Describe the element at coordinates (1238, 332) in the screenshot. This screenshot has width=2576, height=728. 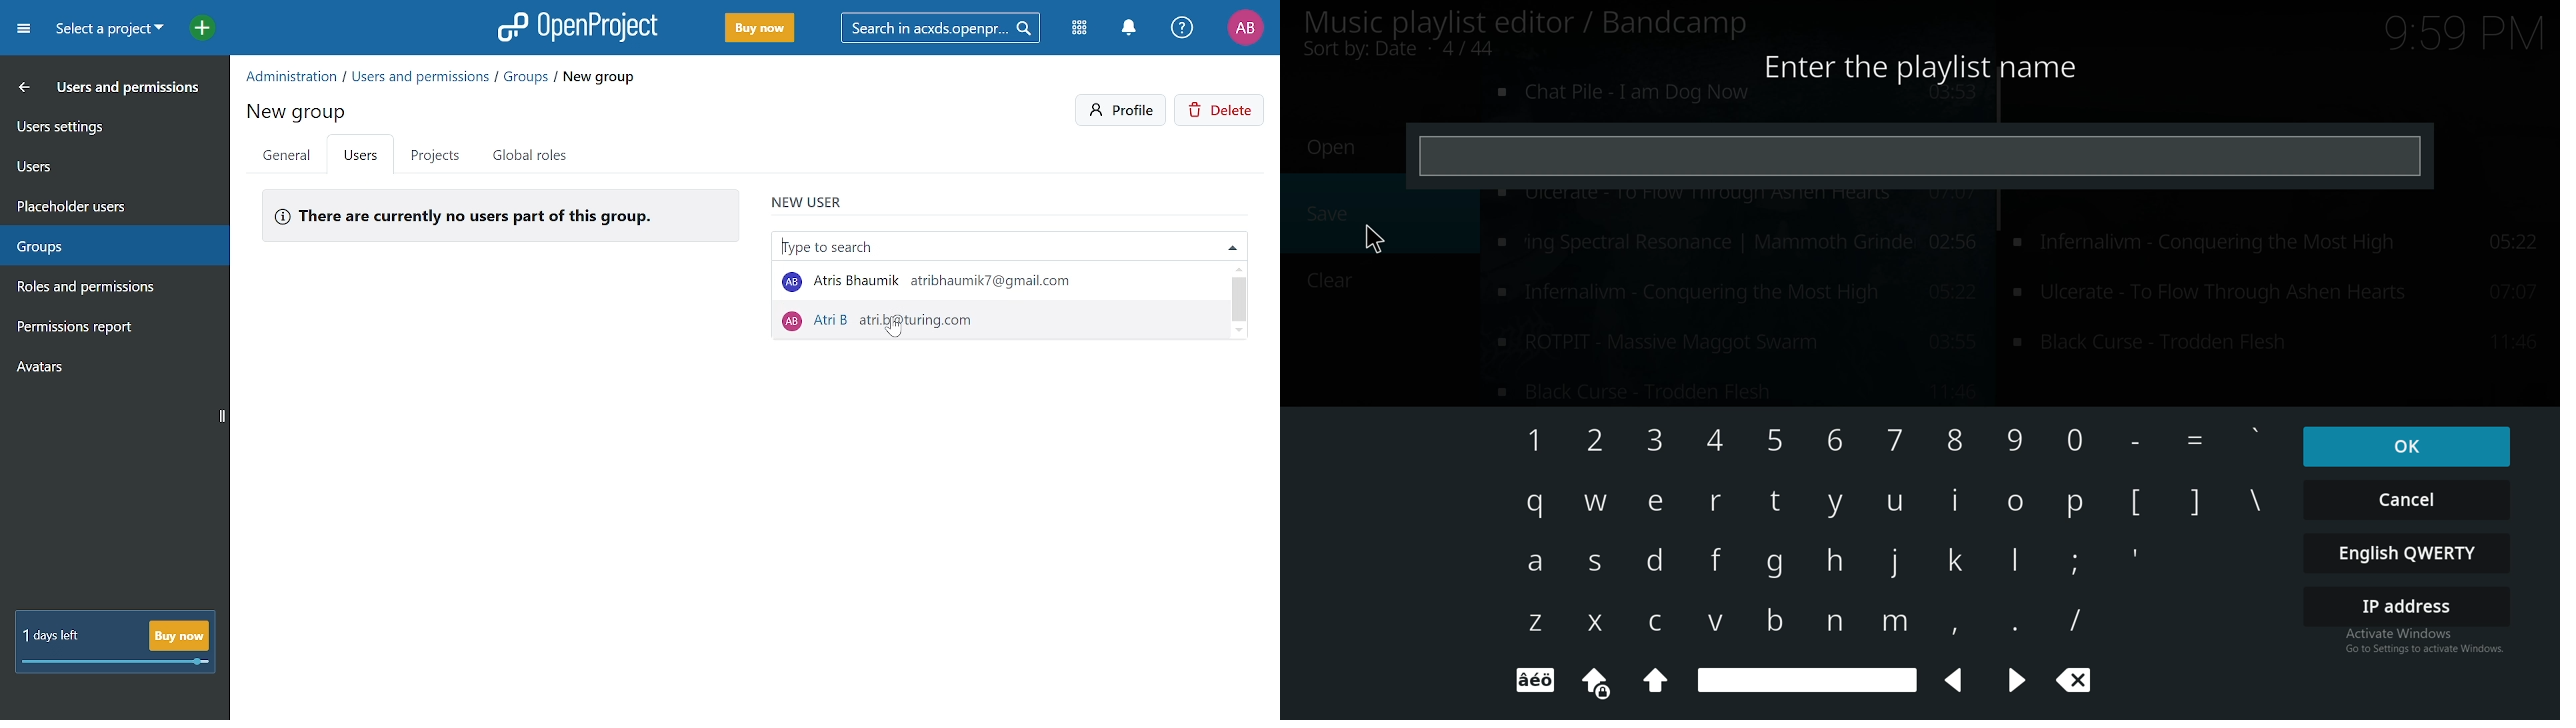
I see `Move down` at that location.